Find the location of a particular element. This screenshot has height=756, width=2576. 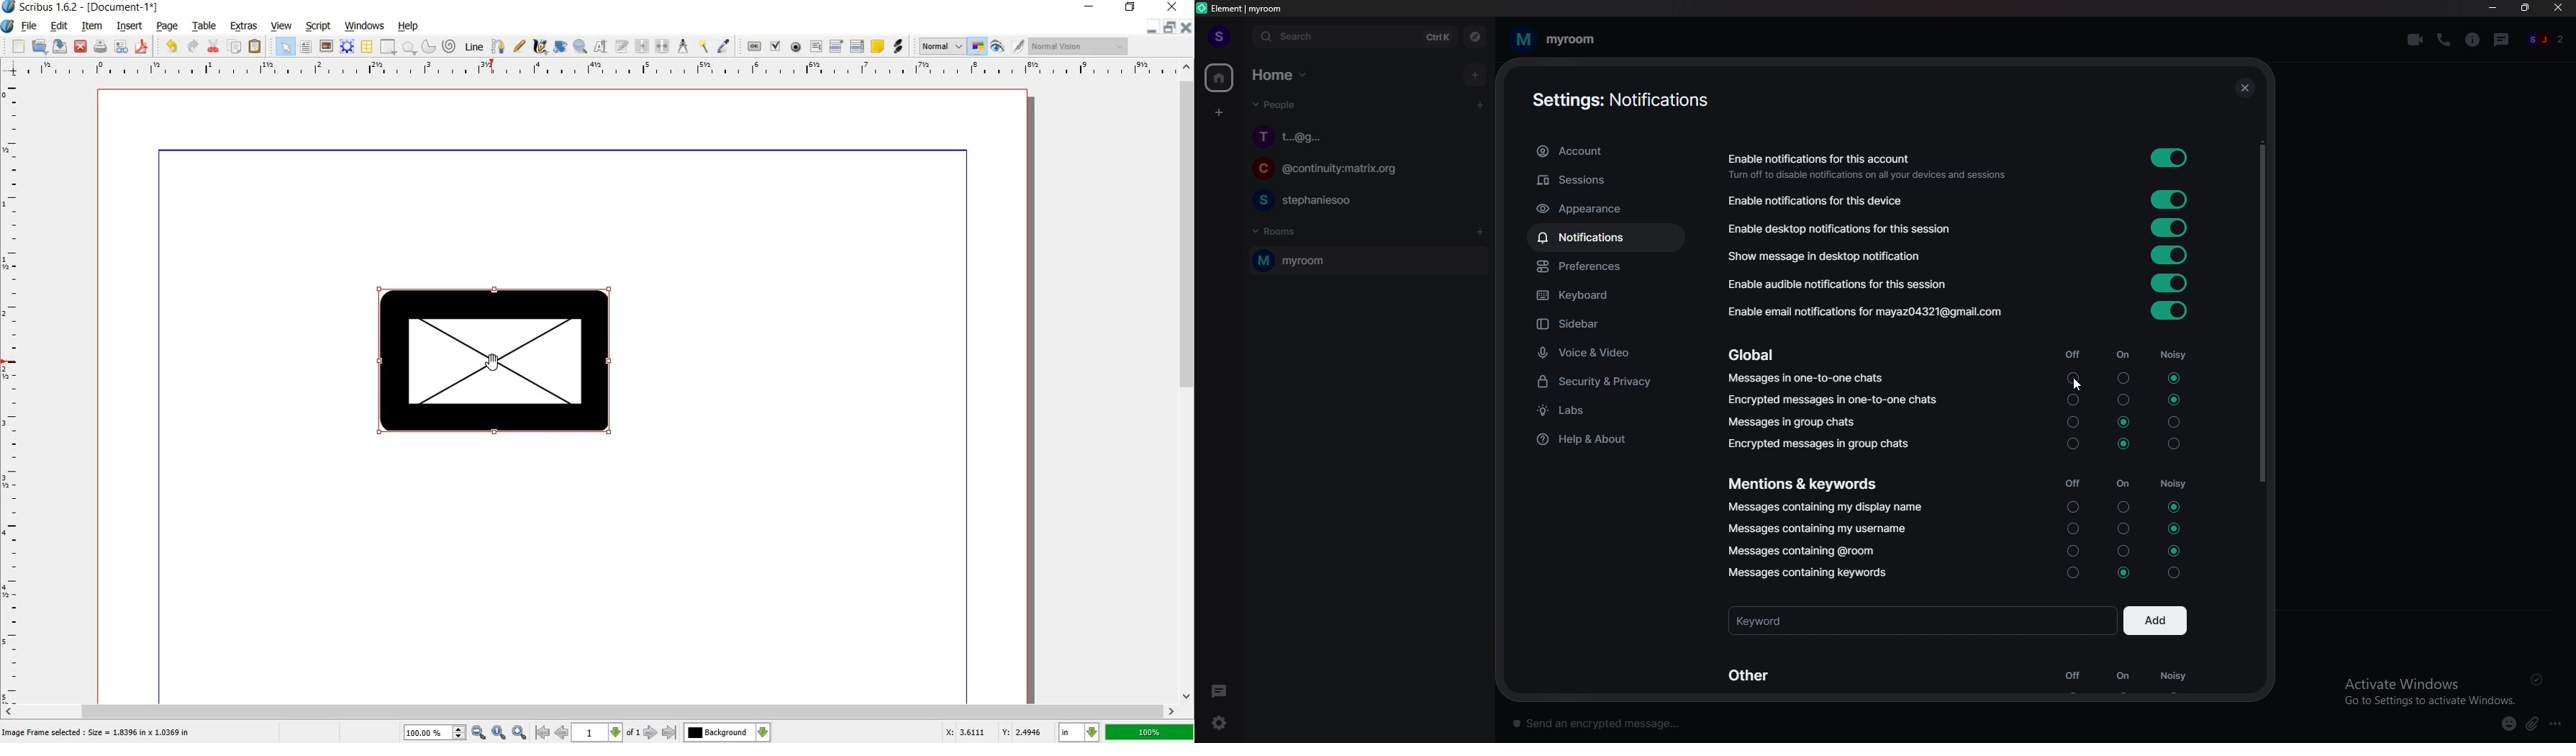

account is located at coordinates (1610, 150).